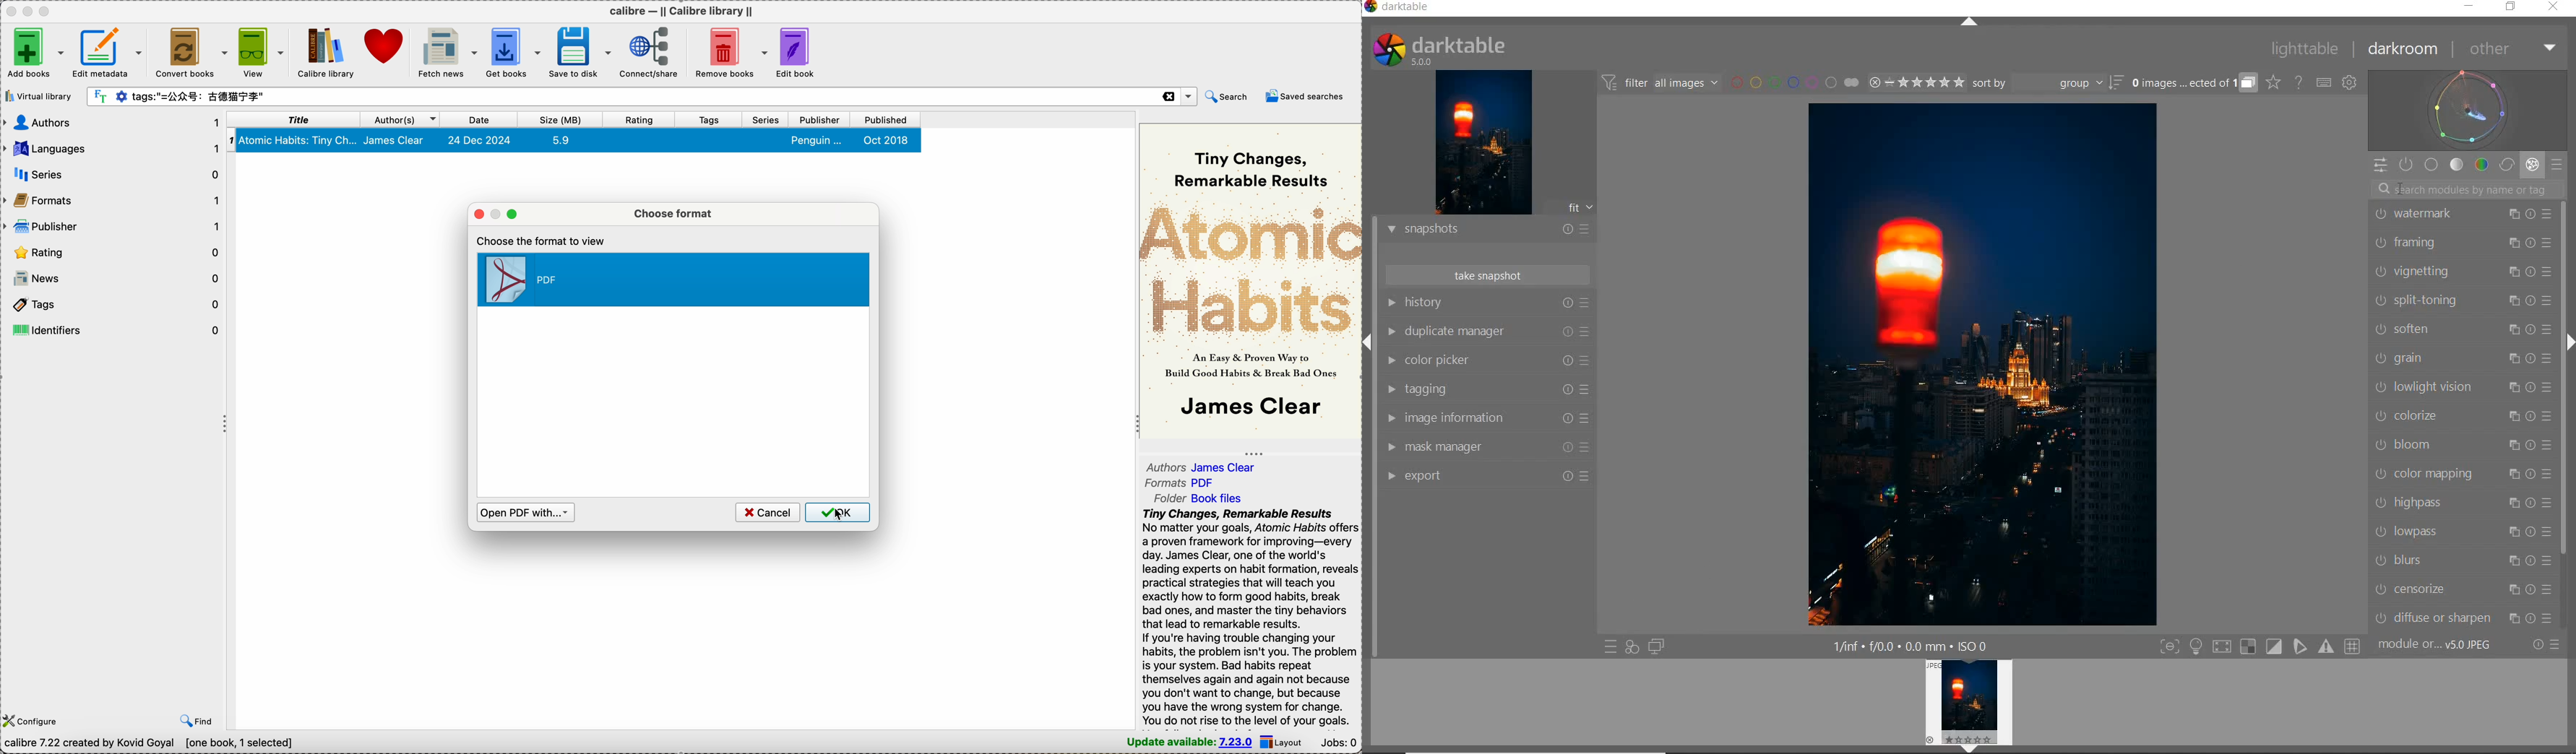 The image size is (2576, 756). I want to click on darktable 5.0.0, so click(1494, 50).